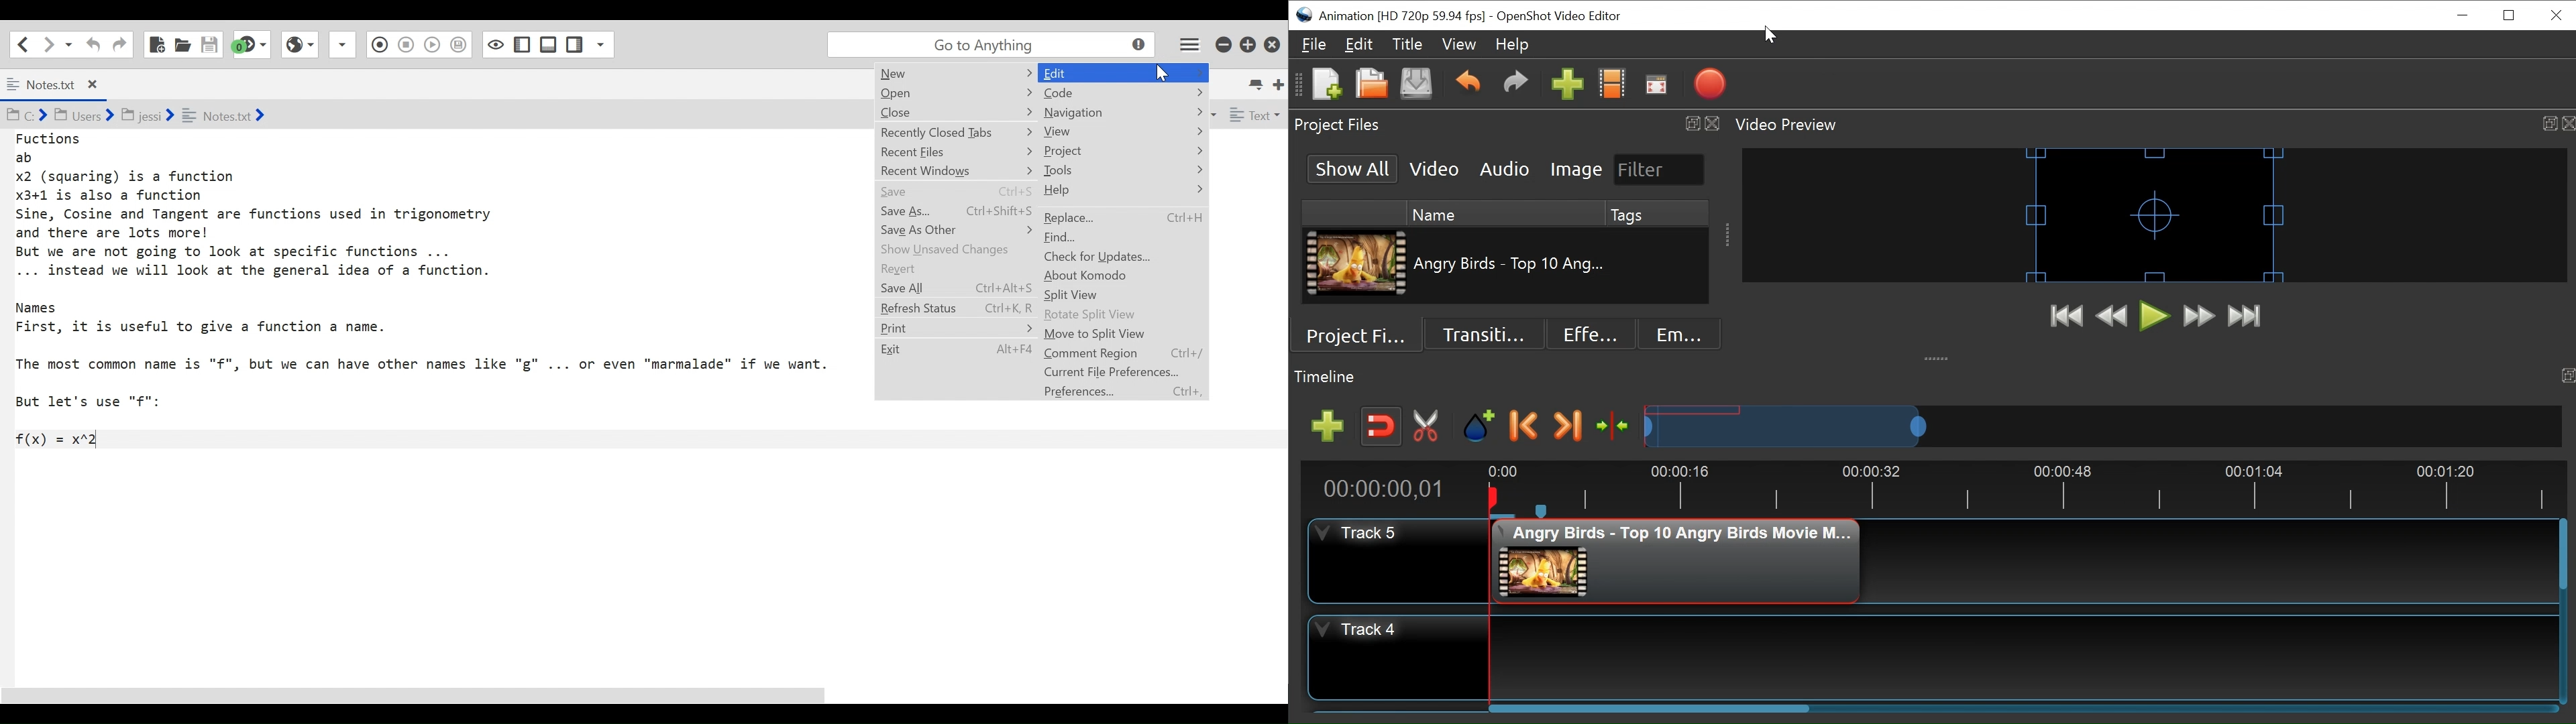 The width and height of the screenshot is (2576, 728). Describe the element at coordinates (1073, 237) in the screenshot. I see `find...` at that location.